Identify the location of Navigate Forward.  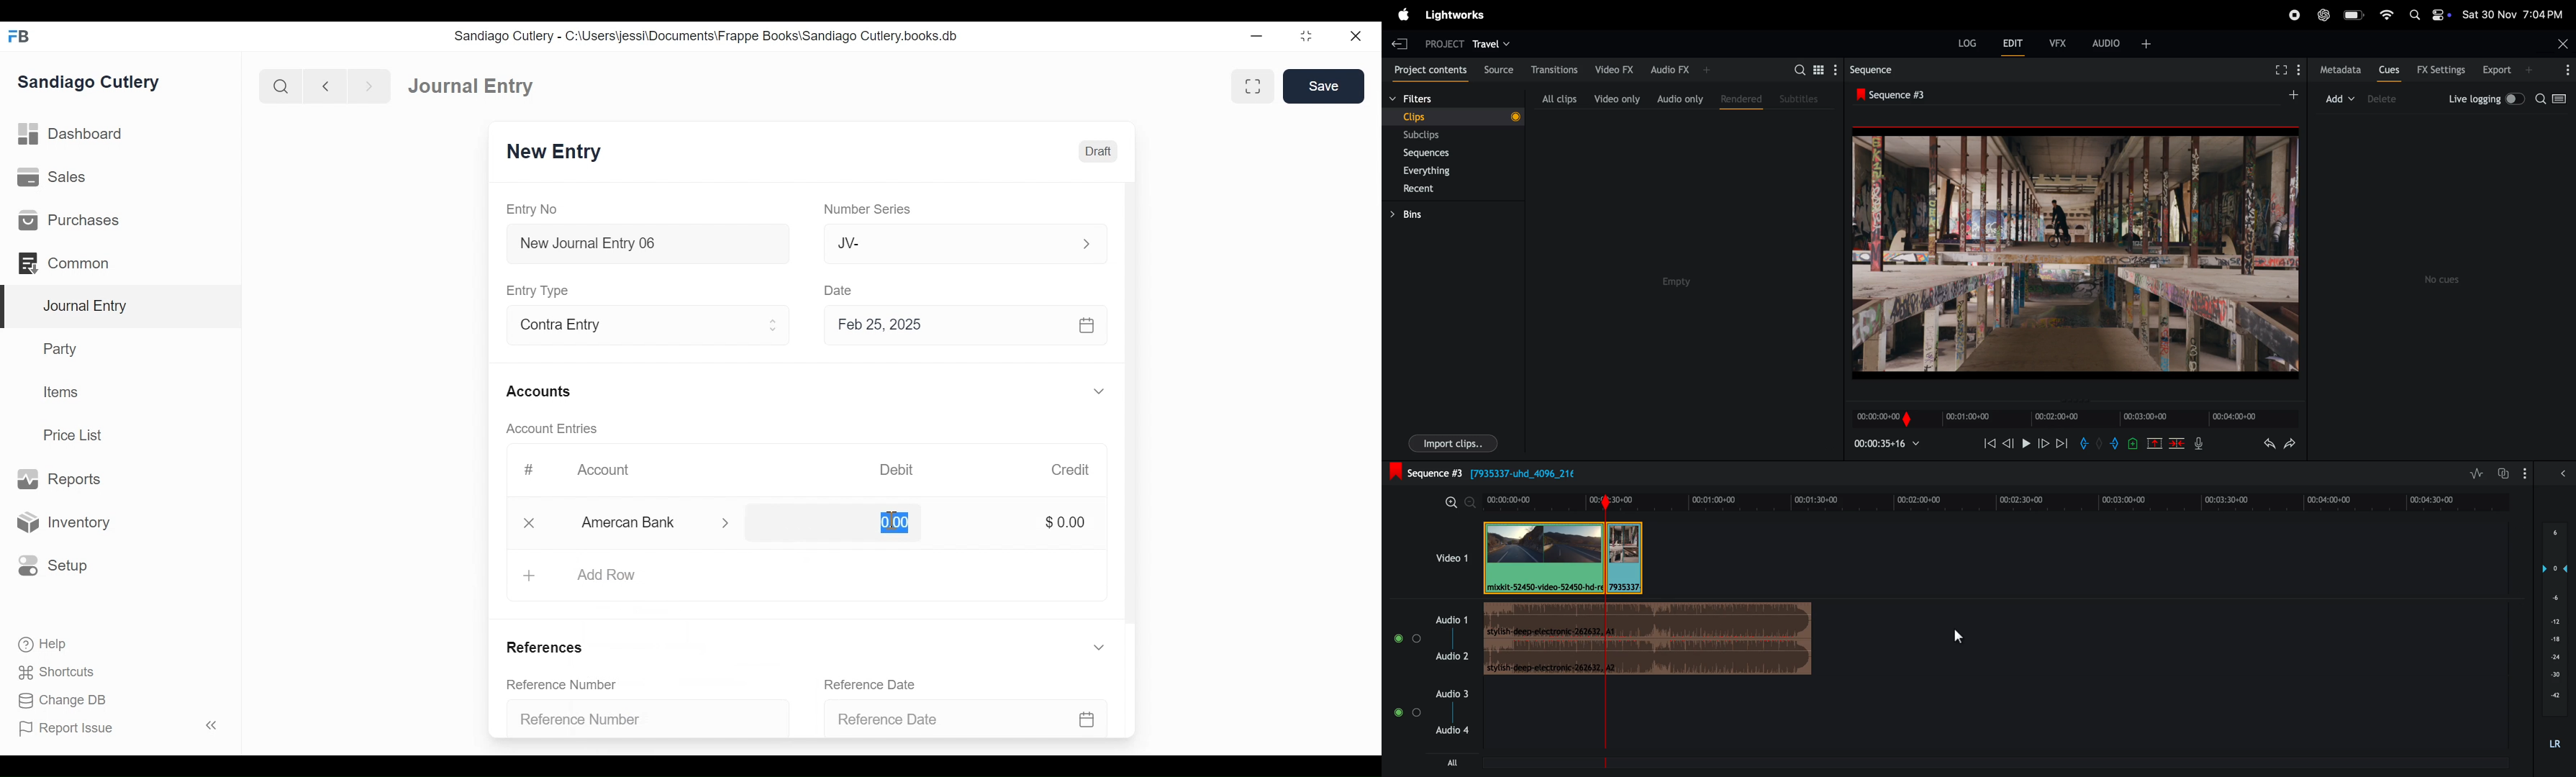
(370, 87).